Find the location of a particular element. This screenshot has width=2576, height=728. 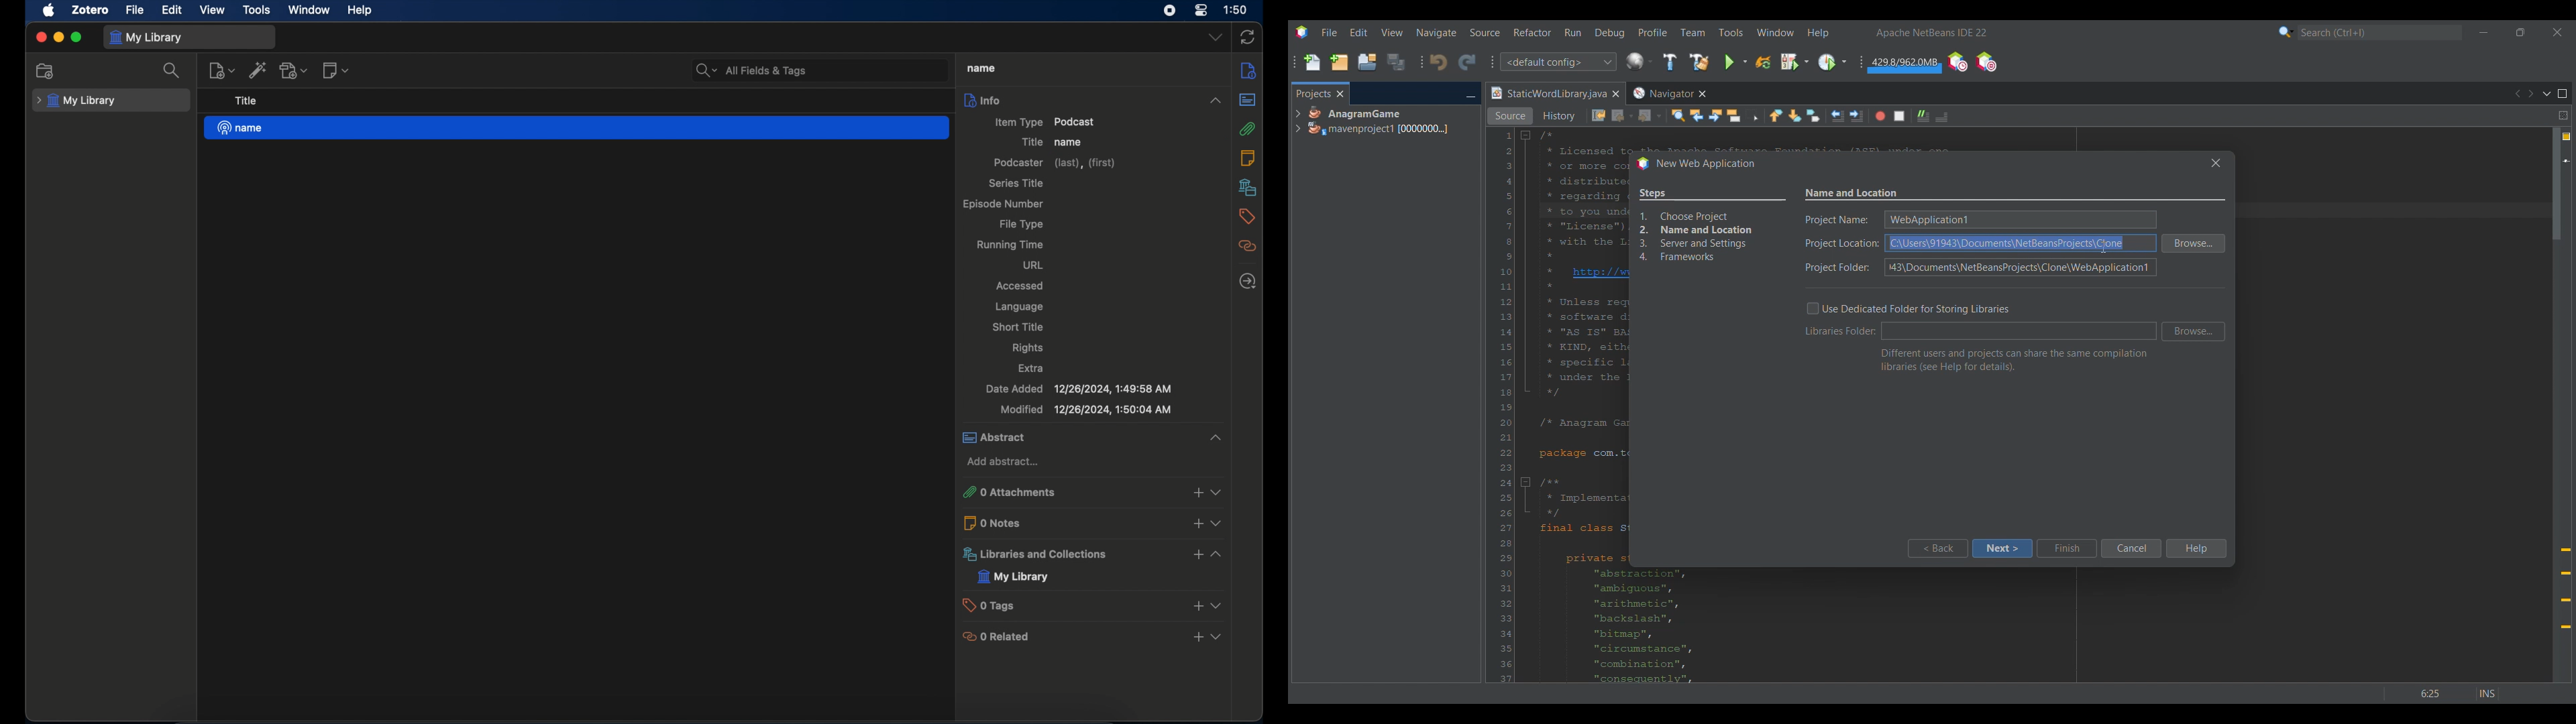

Other tab is located at coordinates (1668, 93).